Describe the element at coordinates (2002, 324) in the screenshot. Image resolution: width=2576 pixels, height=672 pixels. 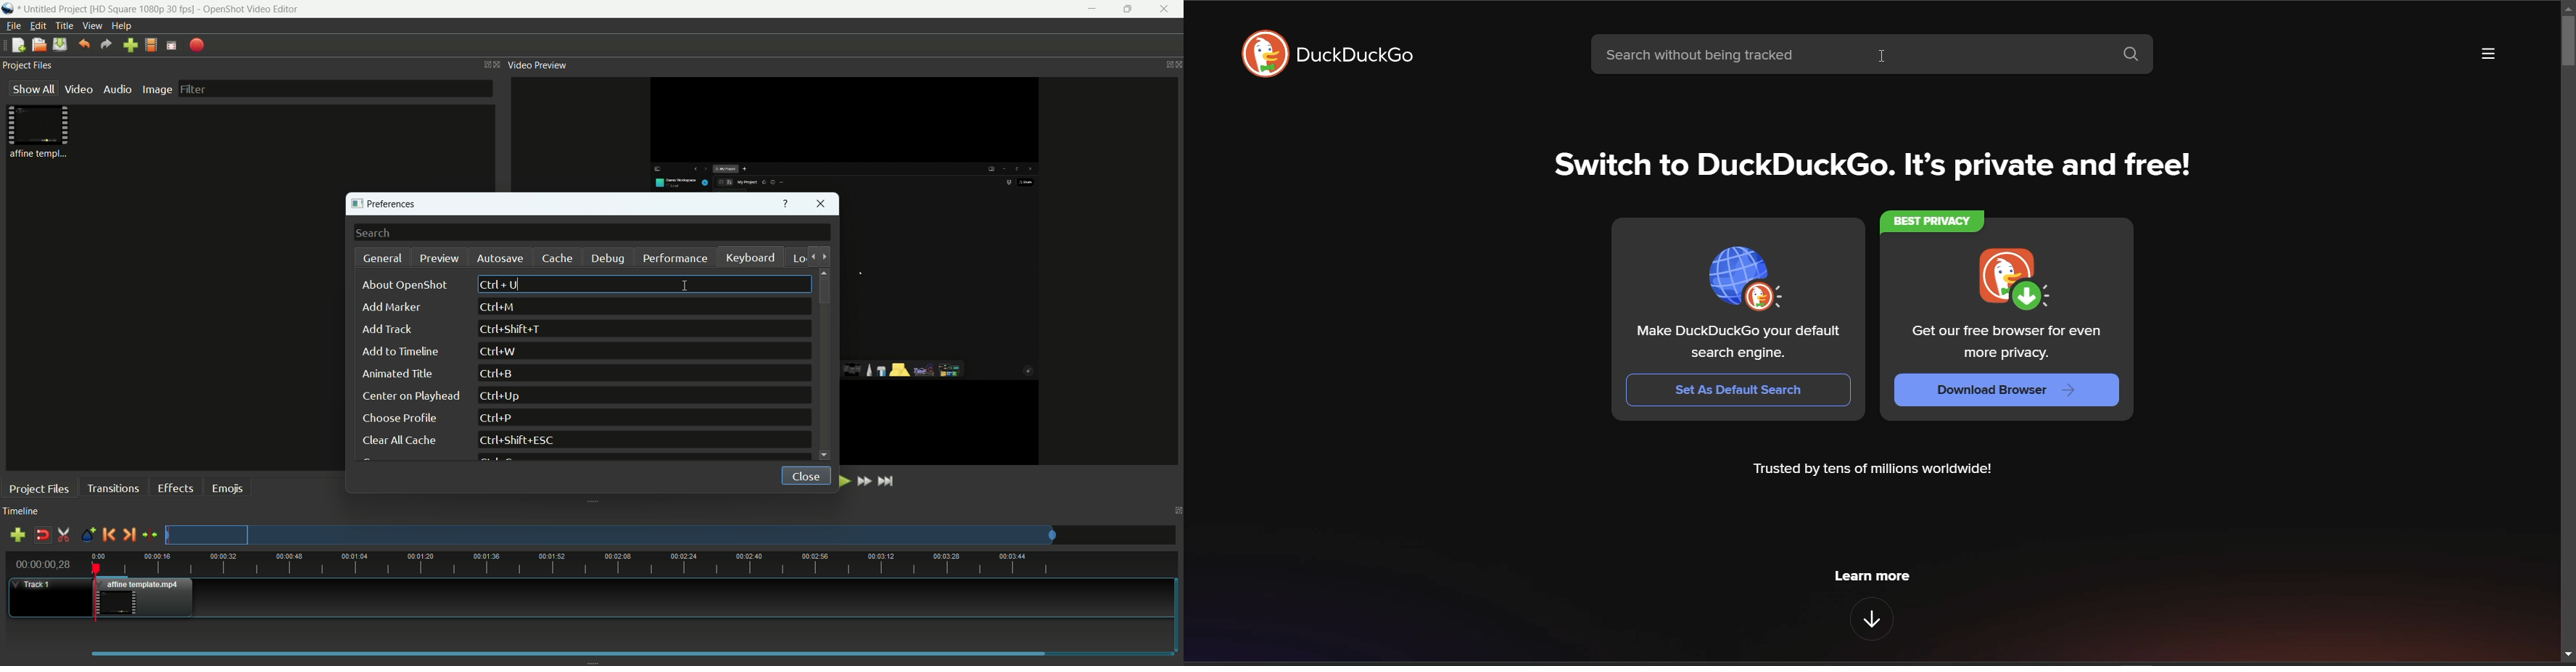
I see `Get our free browser for even
more privacy.
Download Browser —>` at that location.